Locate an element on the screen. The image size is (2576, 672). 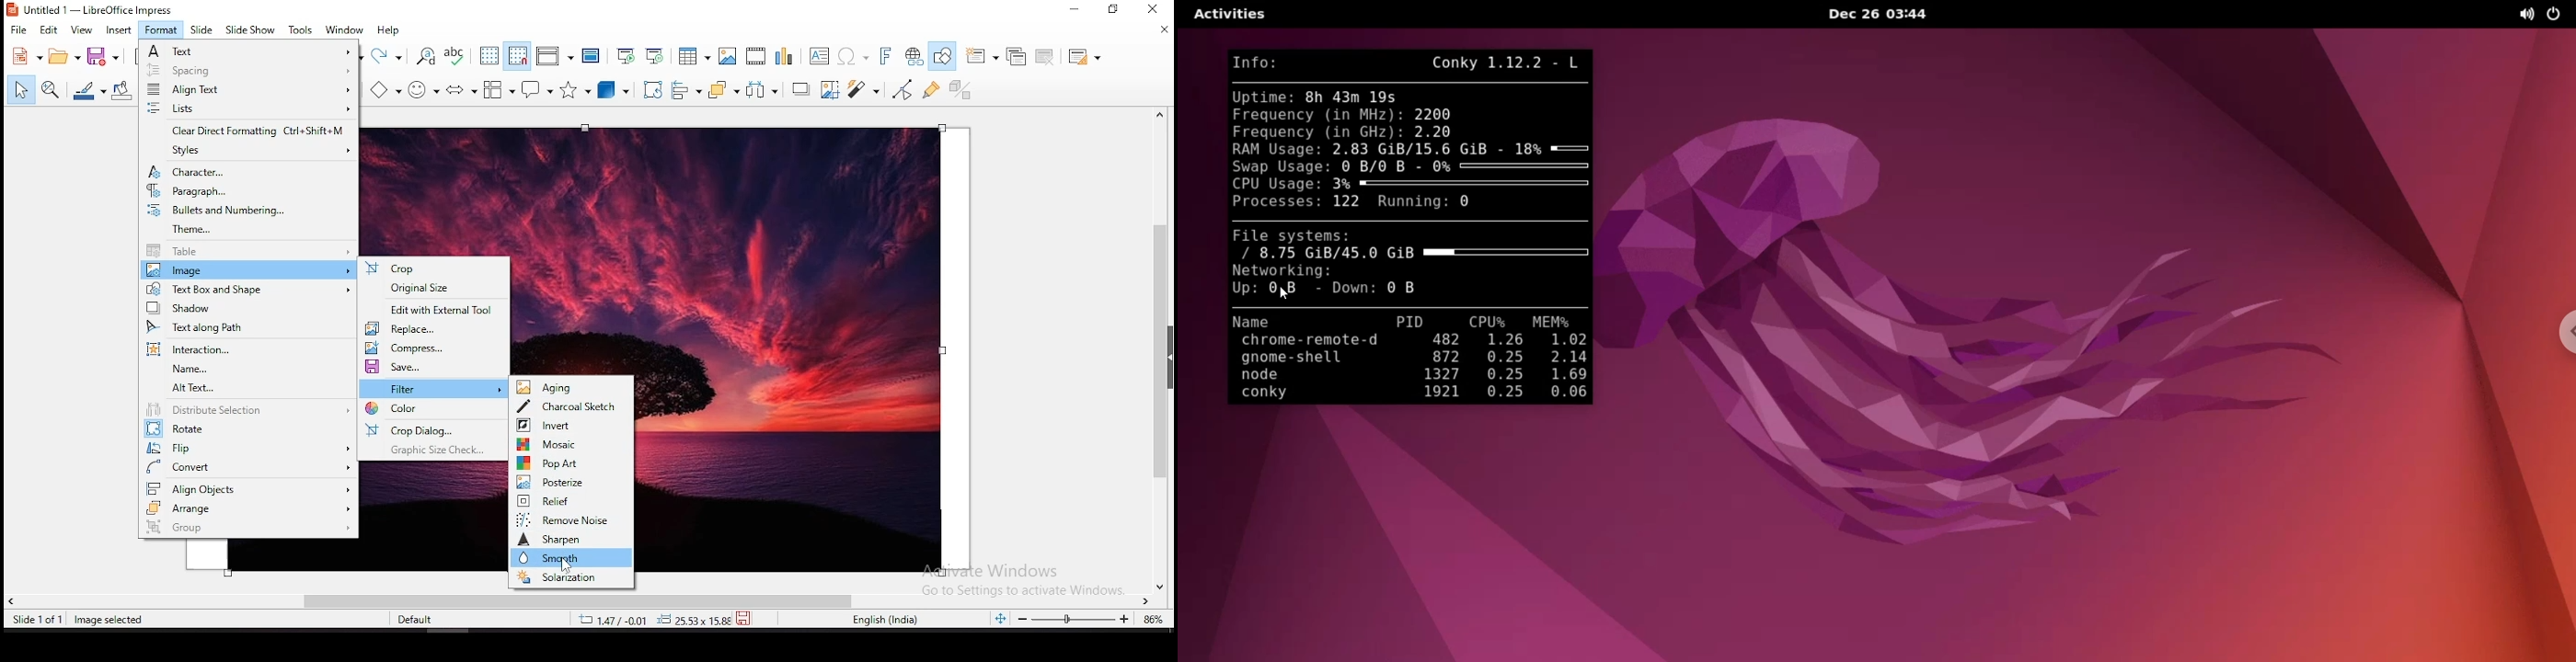
basic shapes is located at coordinates (385, 89).